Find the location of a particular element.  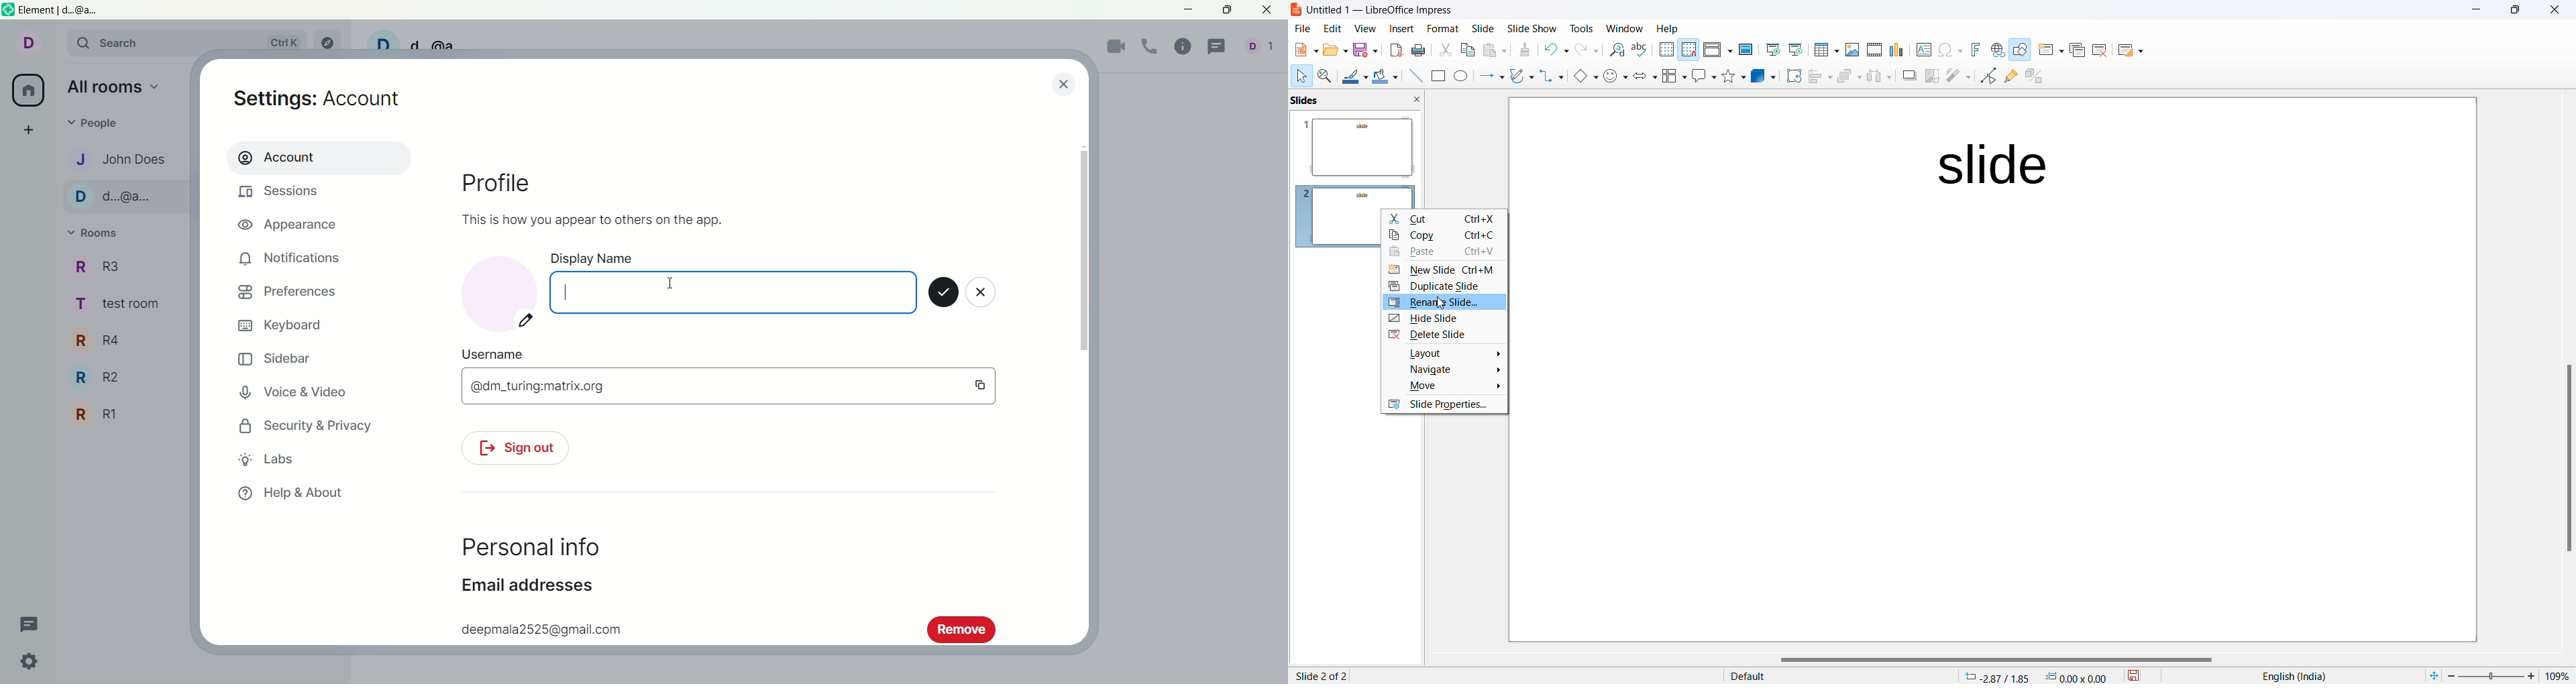

account is located at coordinates (36, 46).